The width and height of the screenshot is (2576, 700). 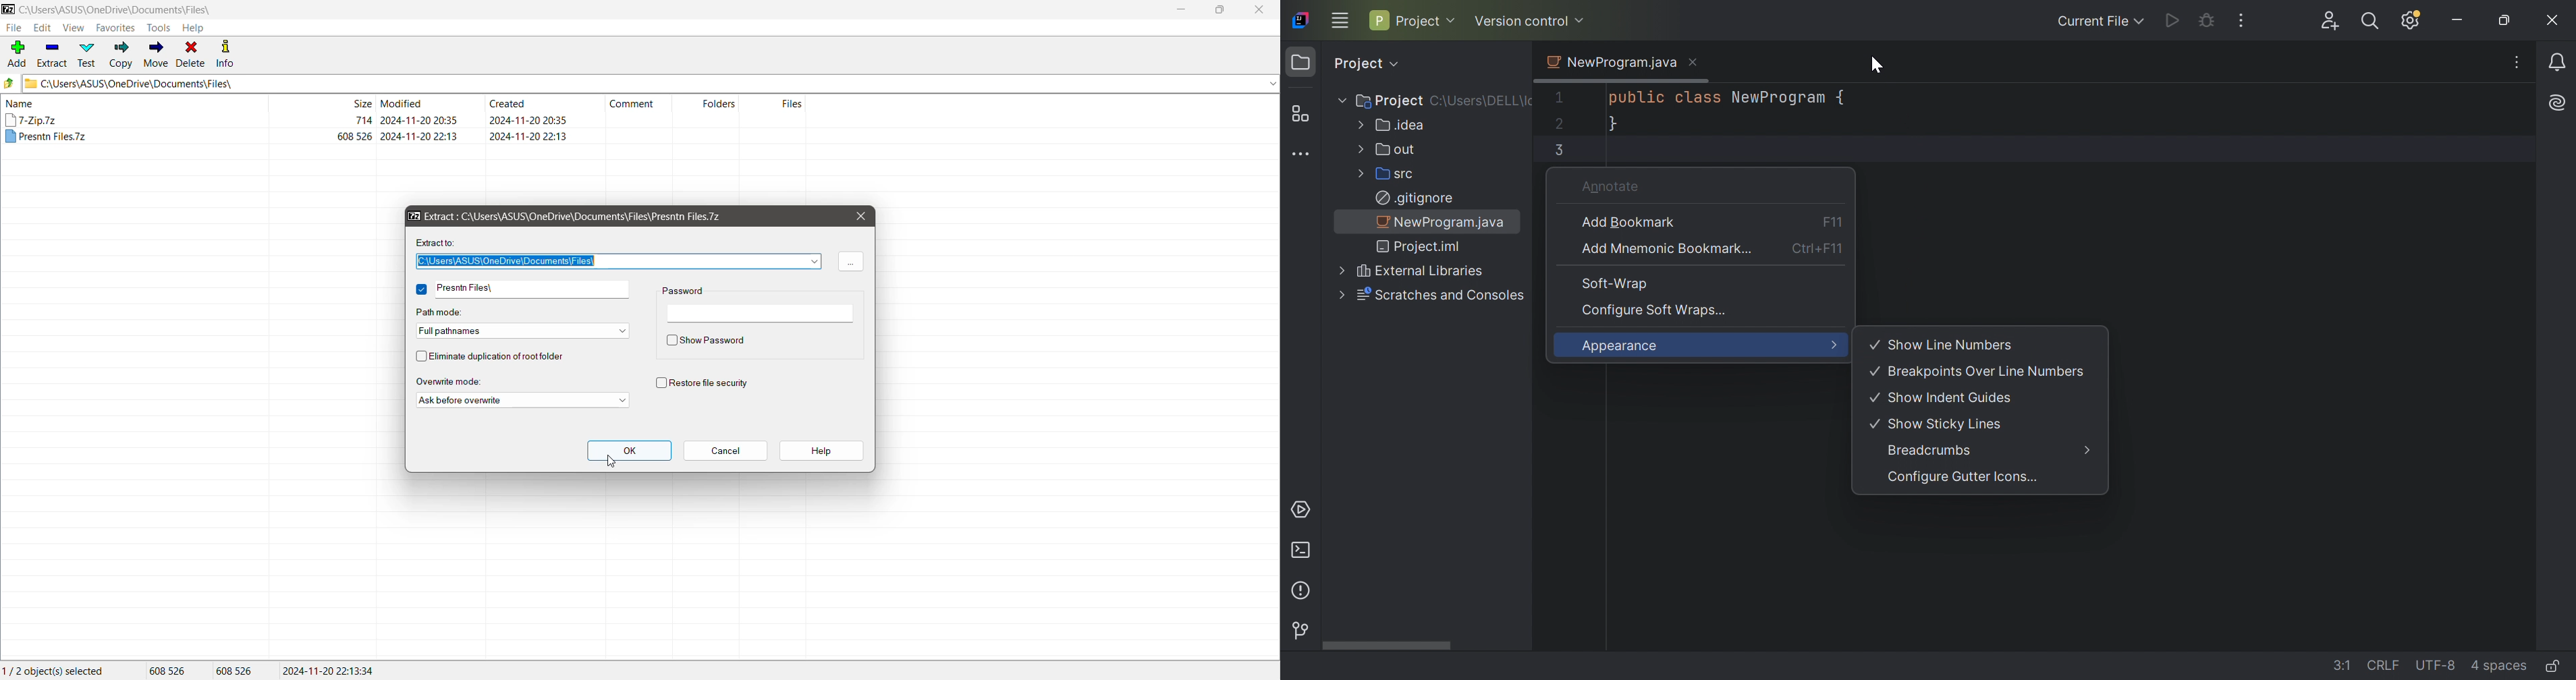 What do you see at coordinates (2334, 662) in the screenshot?
I see `3:2` at bounding box center [2334, 662].